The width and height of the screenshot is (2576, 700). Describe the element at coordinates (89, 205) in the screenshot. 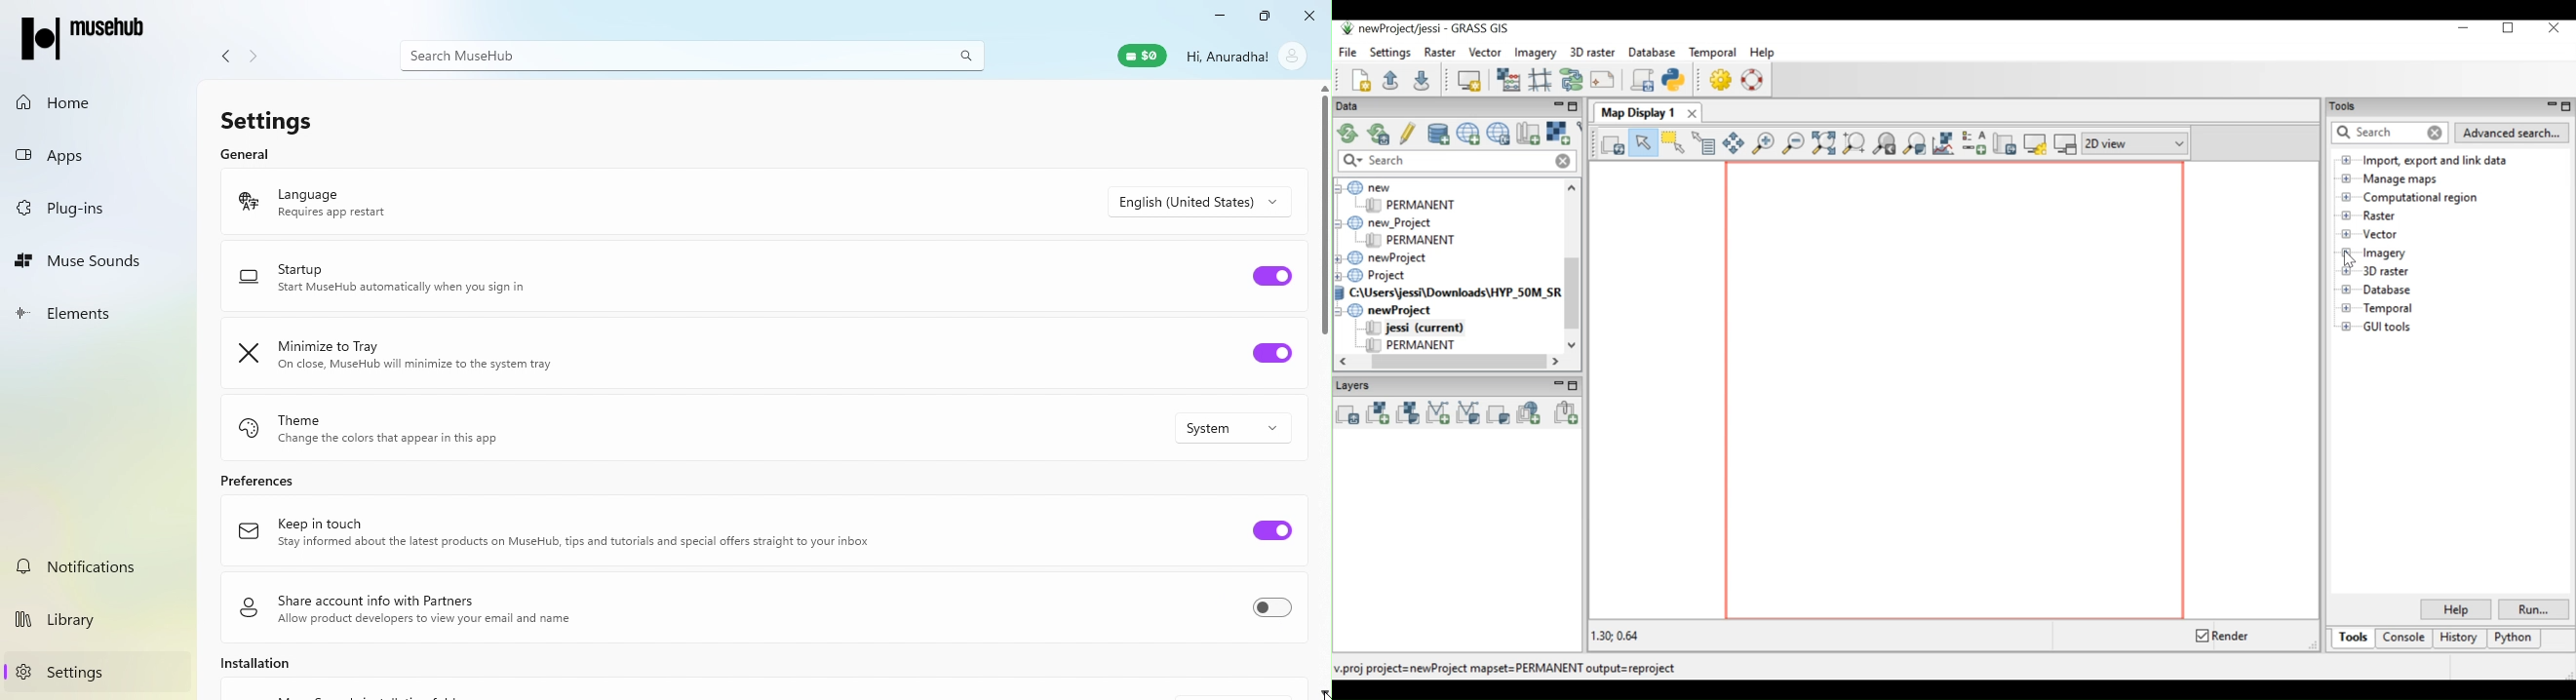

I see `Plug-ins` at that location.